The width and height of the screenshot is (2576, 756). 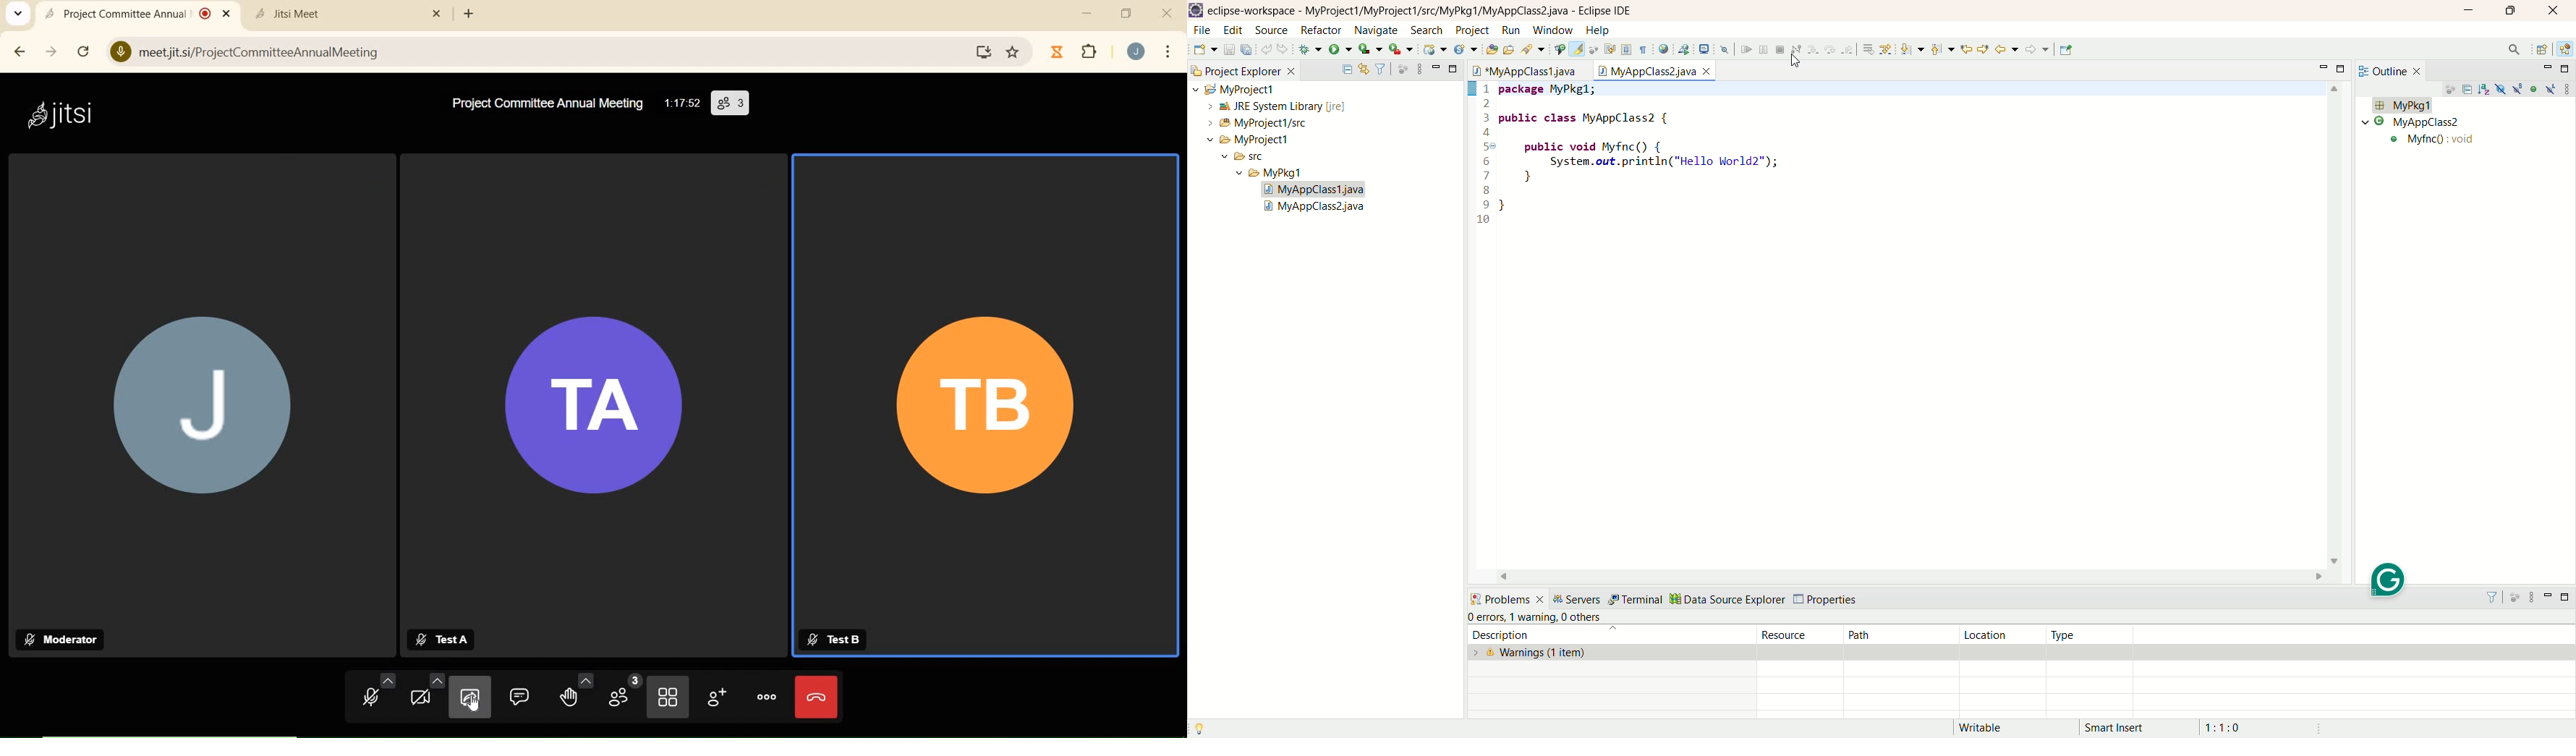 What do you see at coordinates (2495, 597) in the screenshot?
I see `filter` at bounding box center [2495, 597].